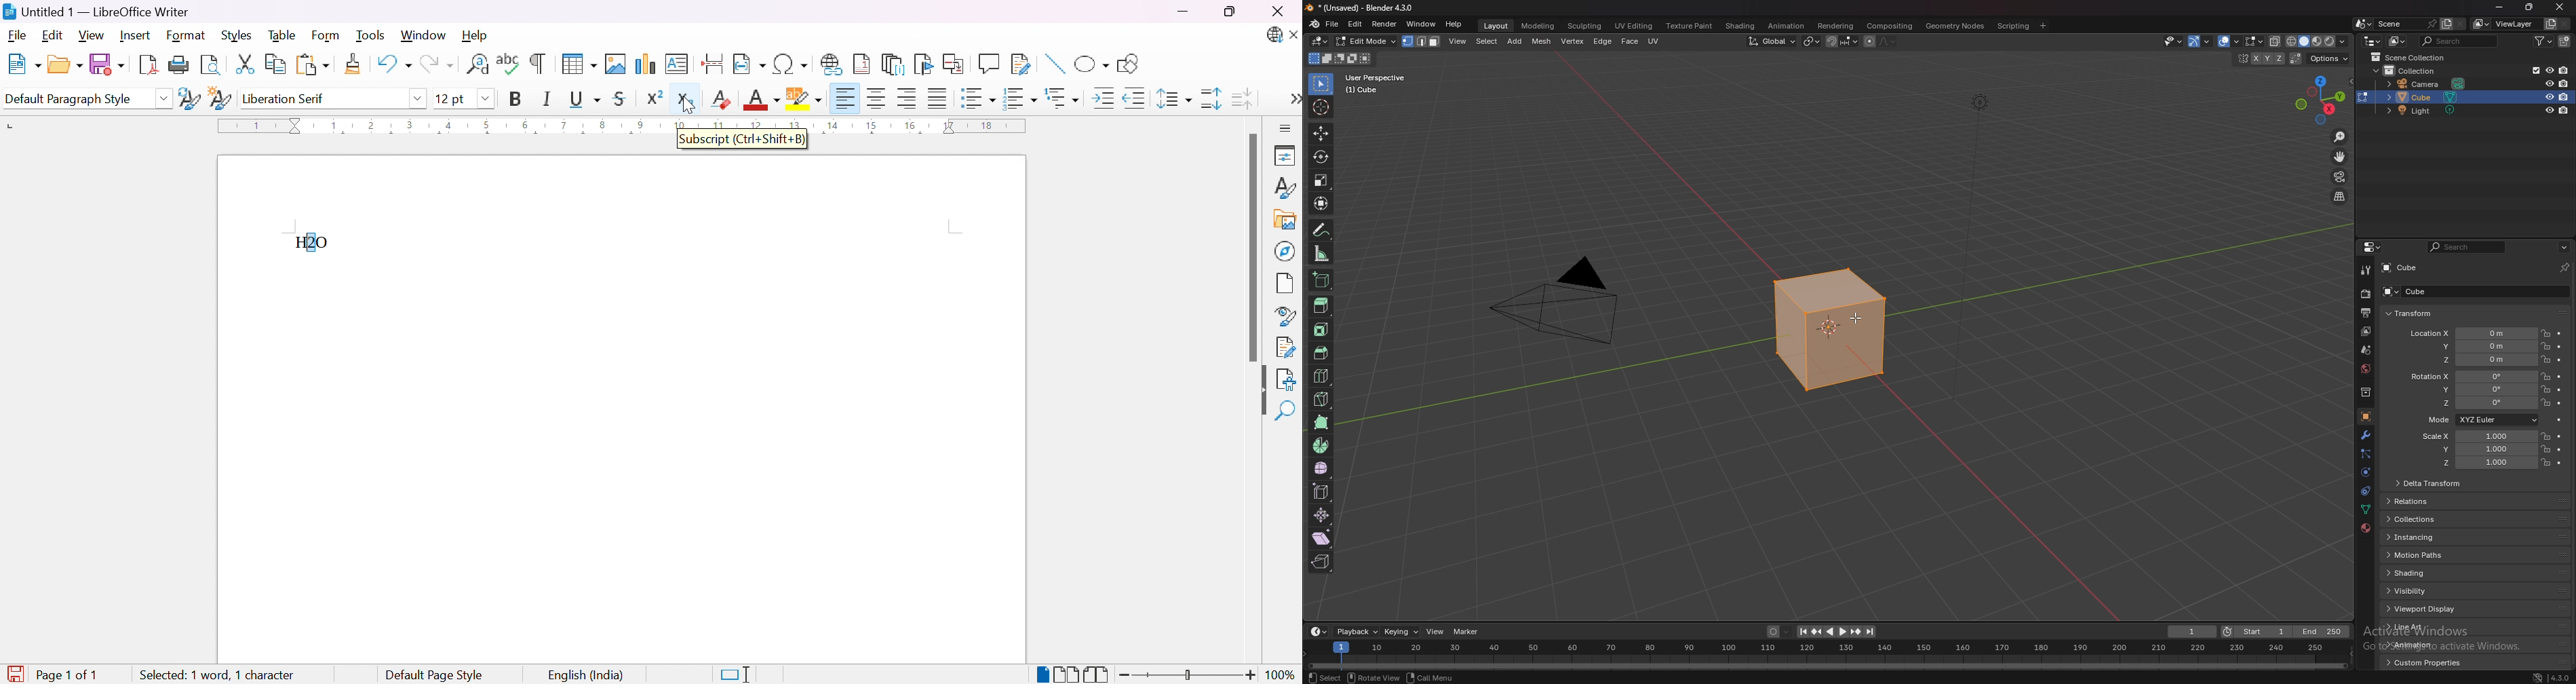 This screenshot has width=2576, height=700. What do you see at coordinates (64, 63) in the screenshot?
I see `Open` at bounding box center [64, 63].